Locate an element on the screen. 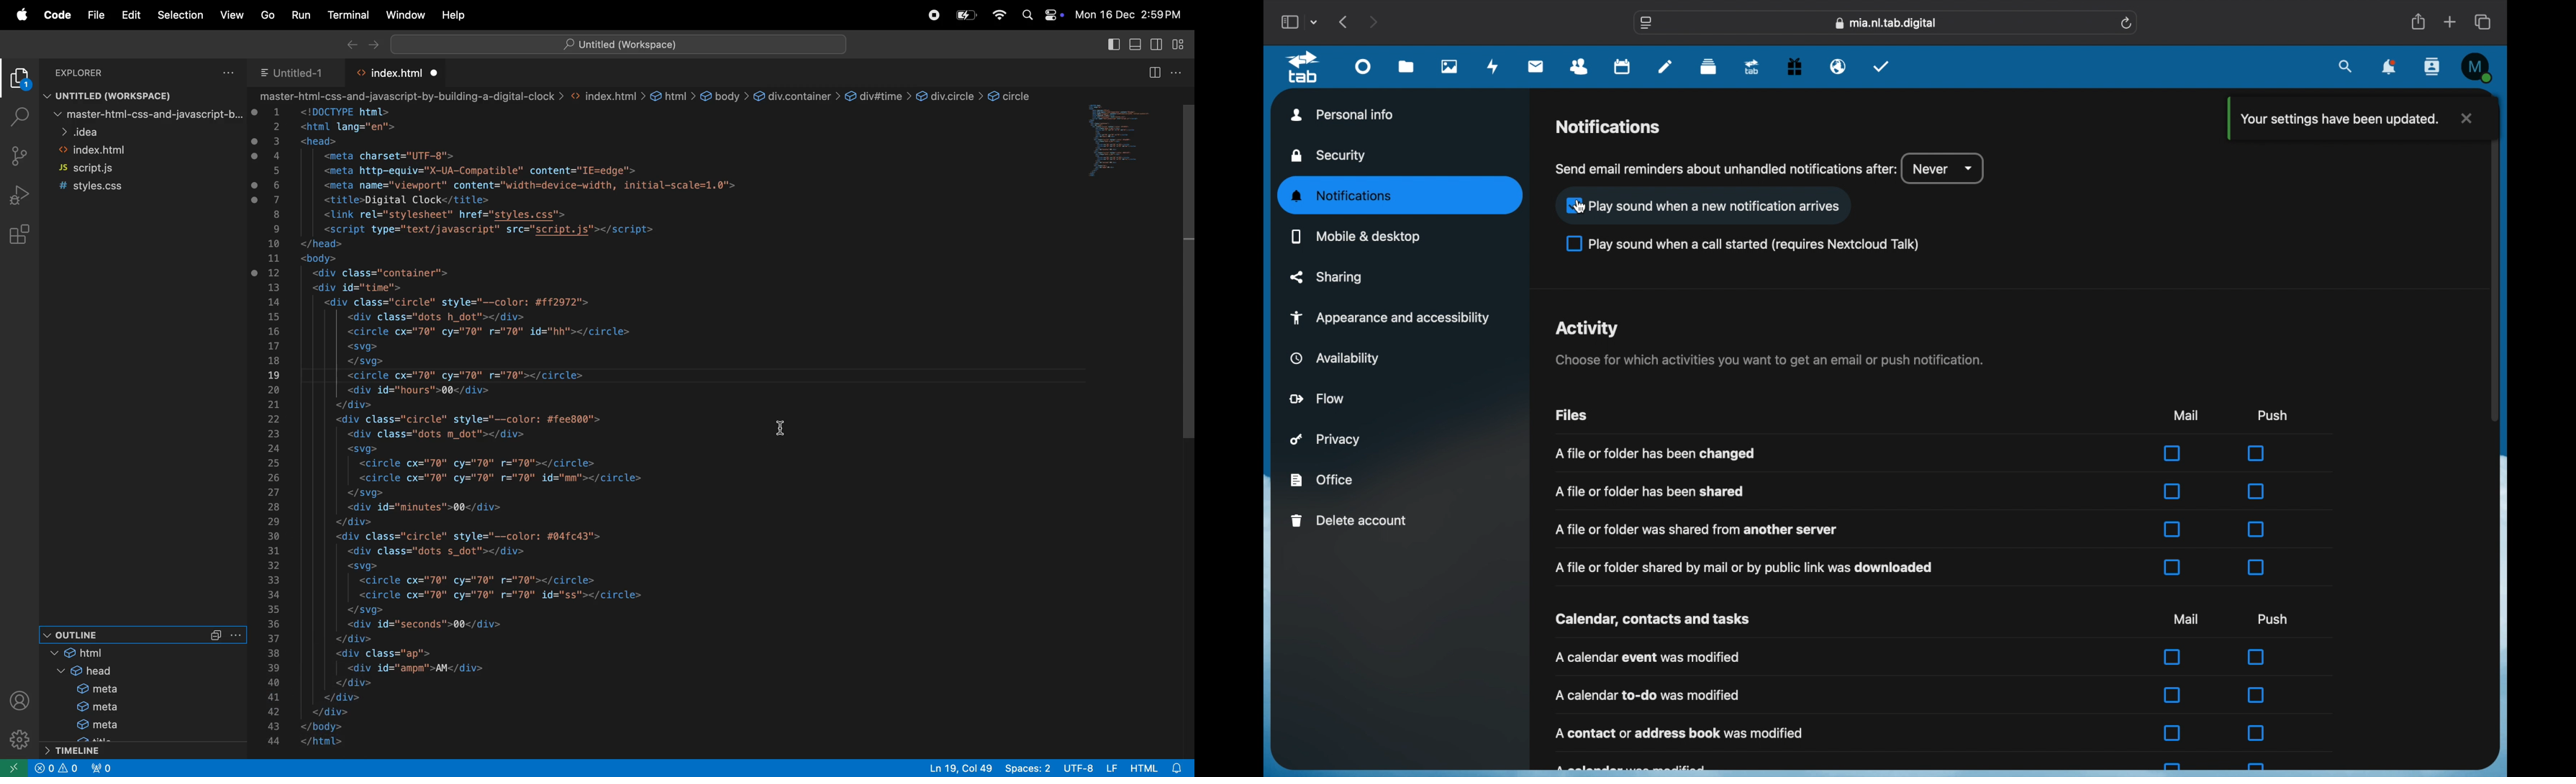  untitled workspace is located at coordinates (133, 94).